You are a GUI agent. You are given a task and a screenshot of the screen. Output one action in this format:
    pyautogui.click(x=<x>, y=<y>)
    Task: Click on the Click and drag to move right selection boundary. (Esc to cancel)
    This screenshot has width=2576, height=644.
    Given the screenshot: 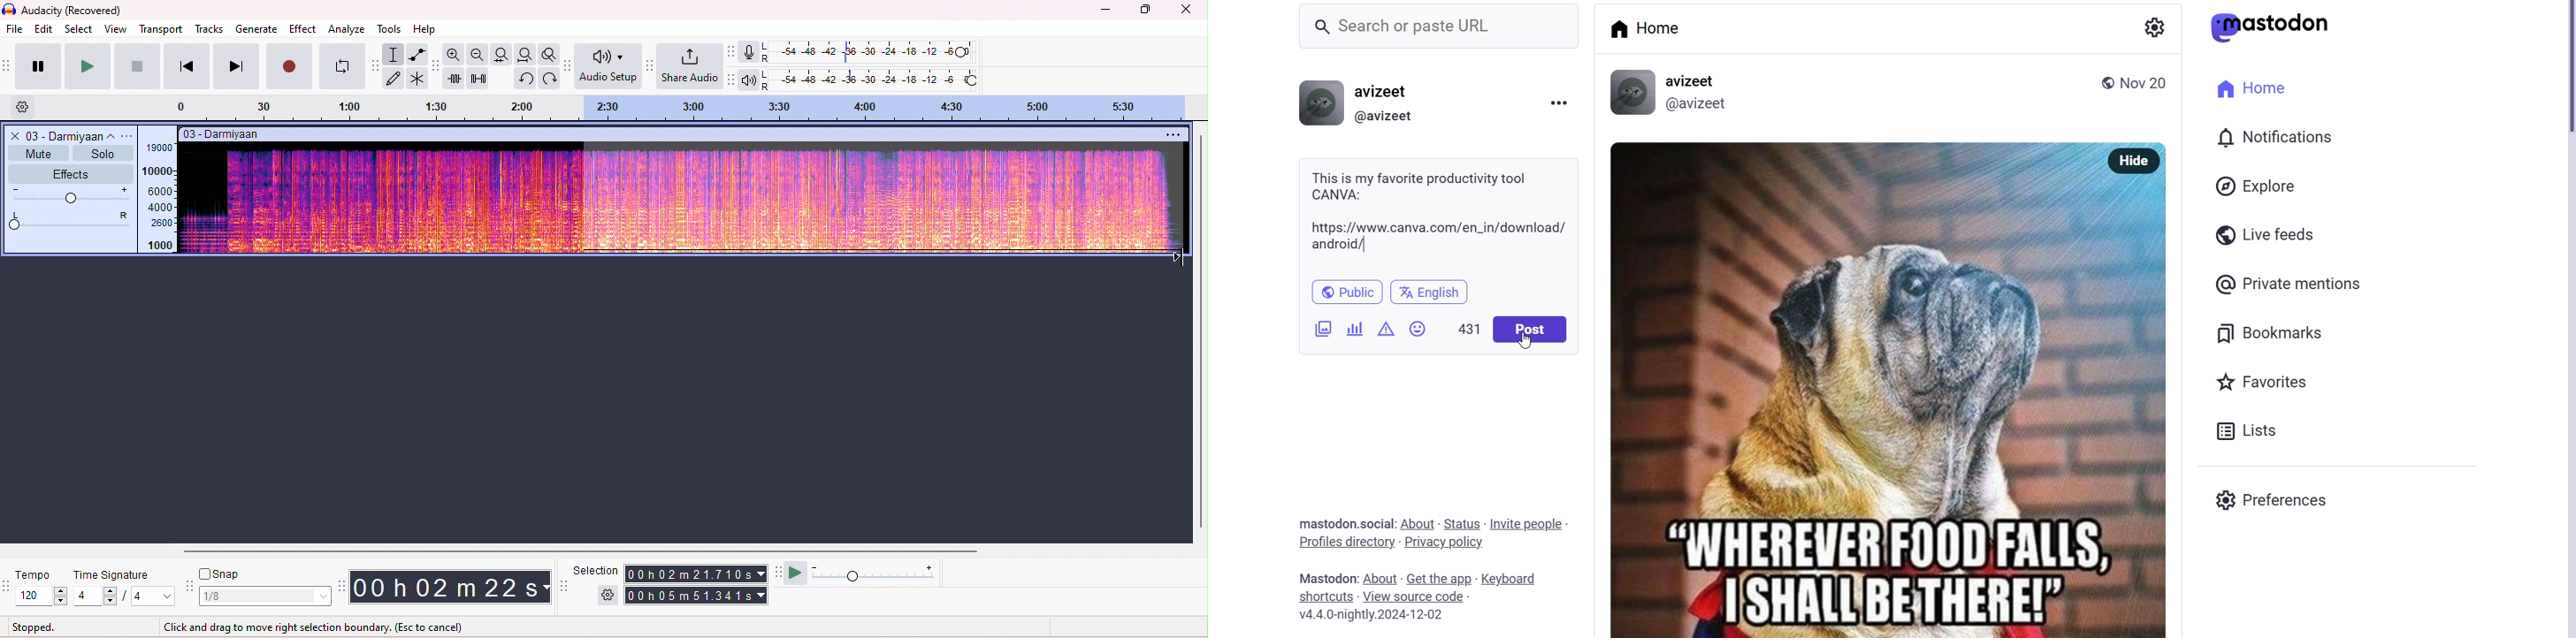 What is the action you would take?
    pyautogui.click(x=314, y=626)
    